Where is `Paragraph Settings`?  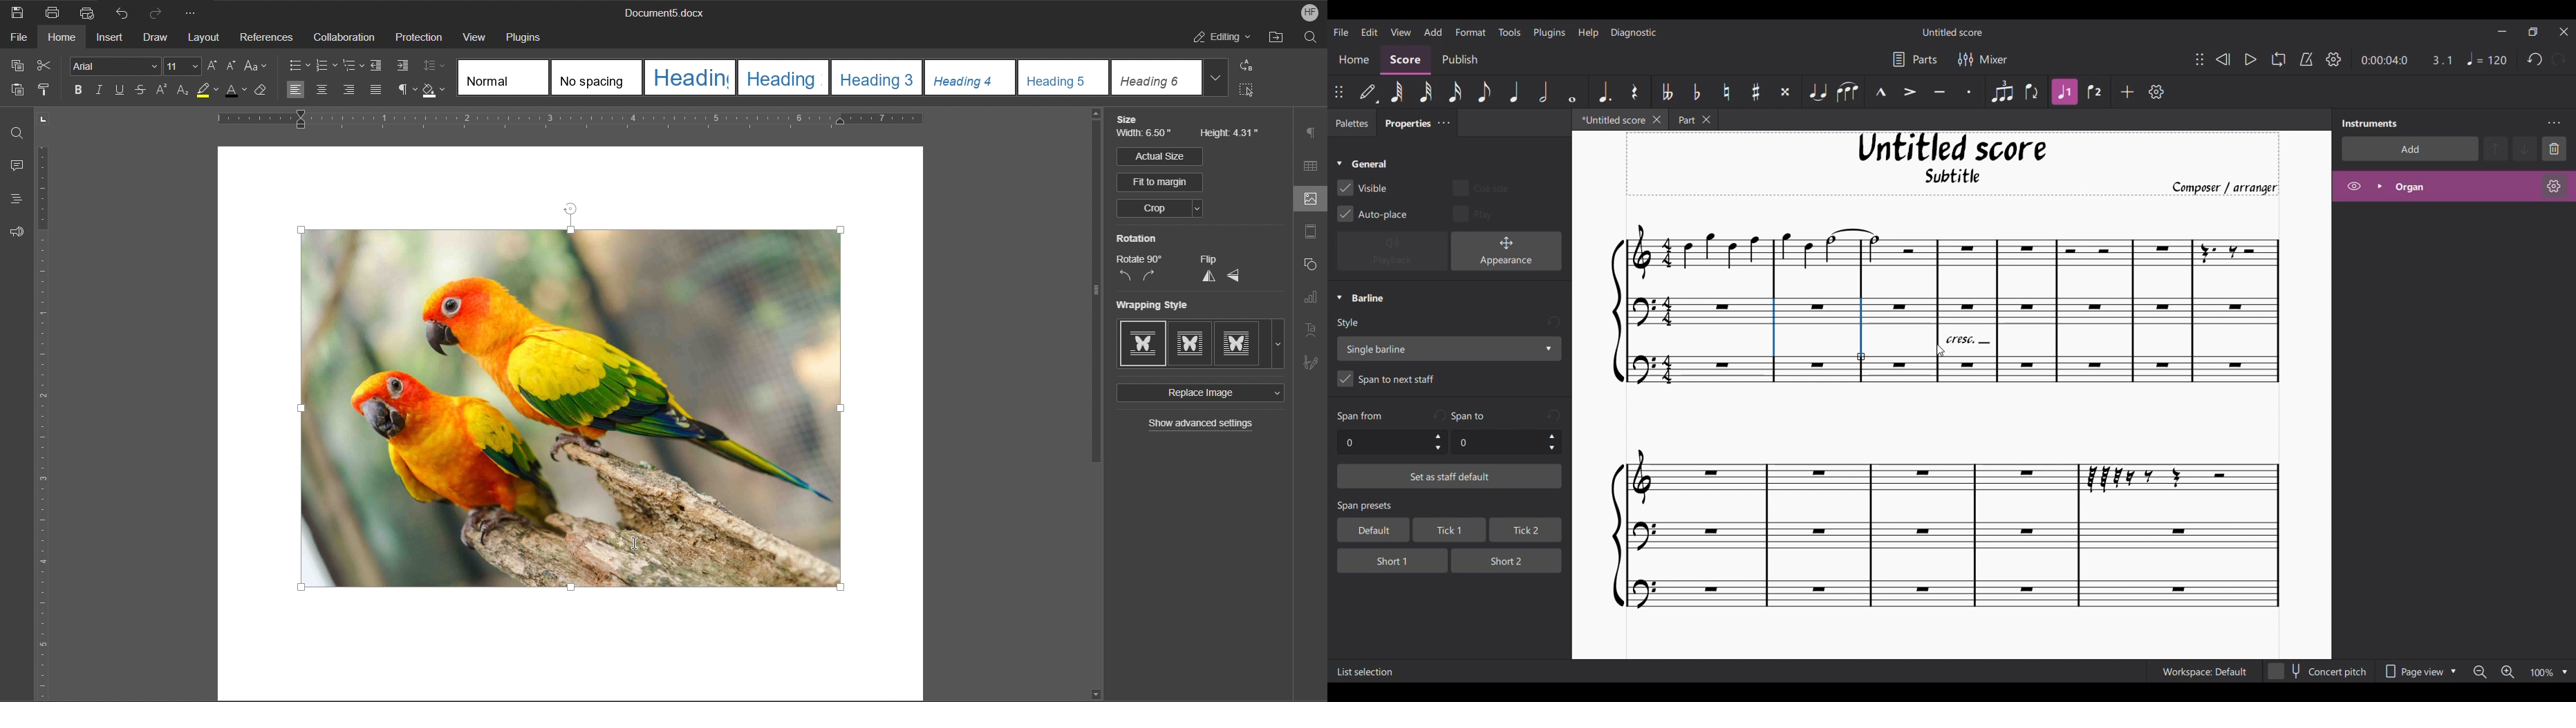
Paragraph Settings is located at coordinates (1312, 133).